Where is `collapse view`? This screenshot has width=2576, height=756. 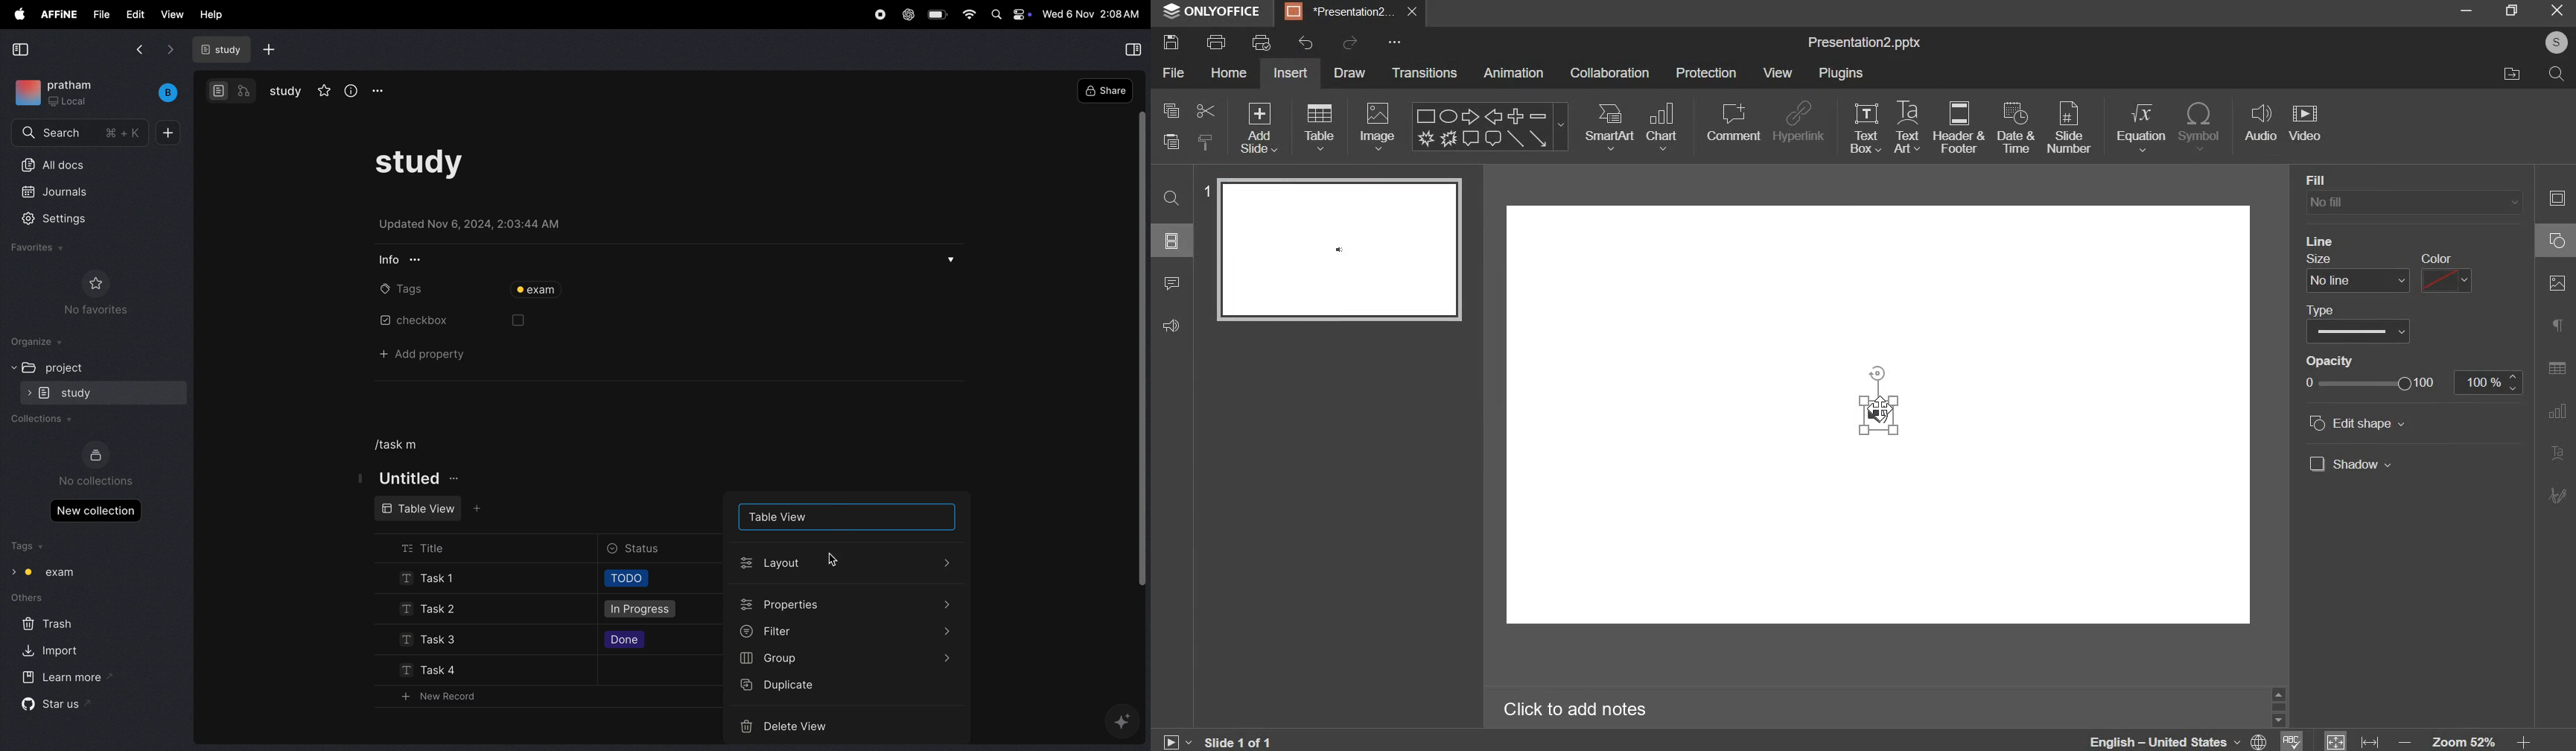 collapse view is located at coordinates (22, 48).